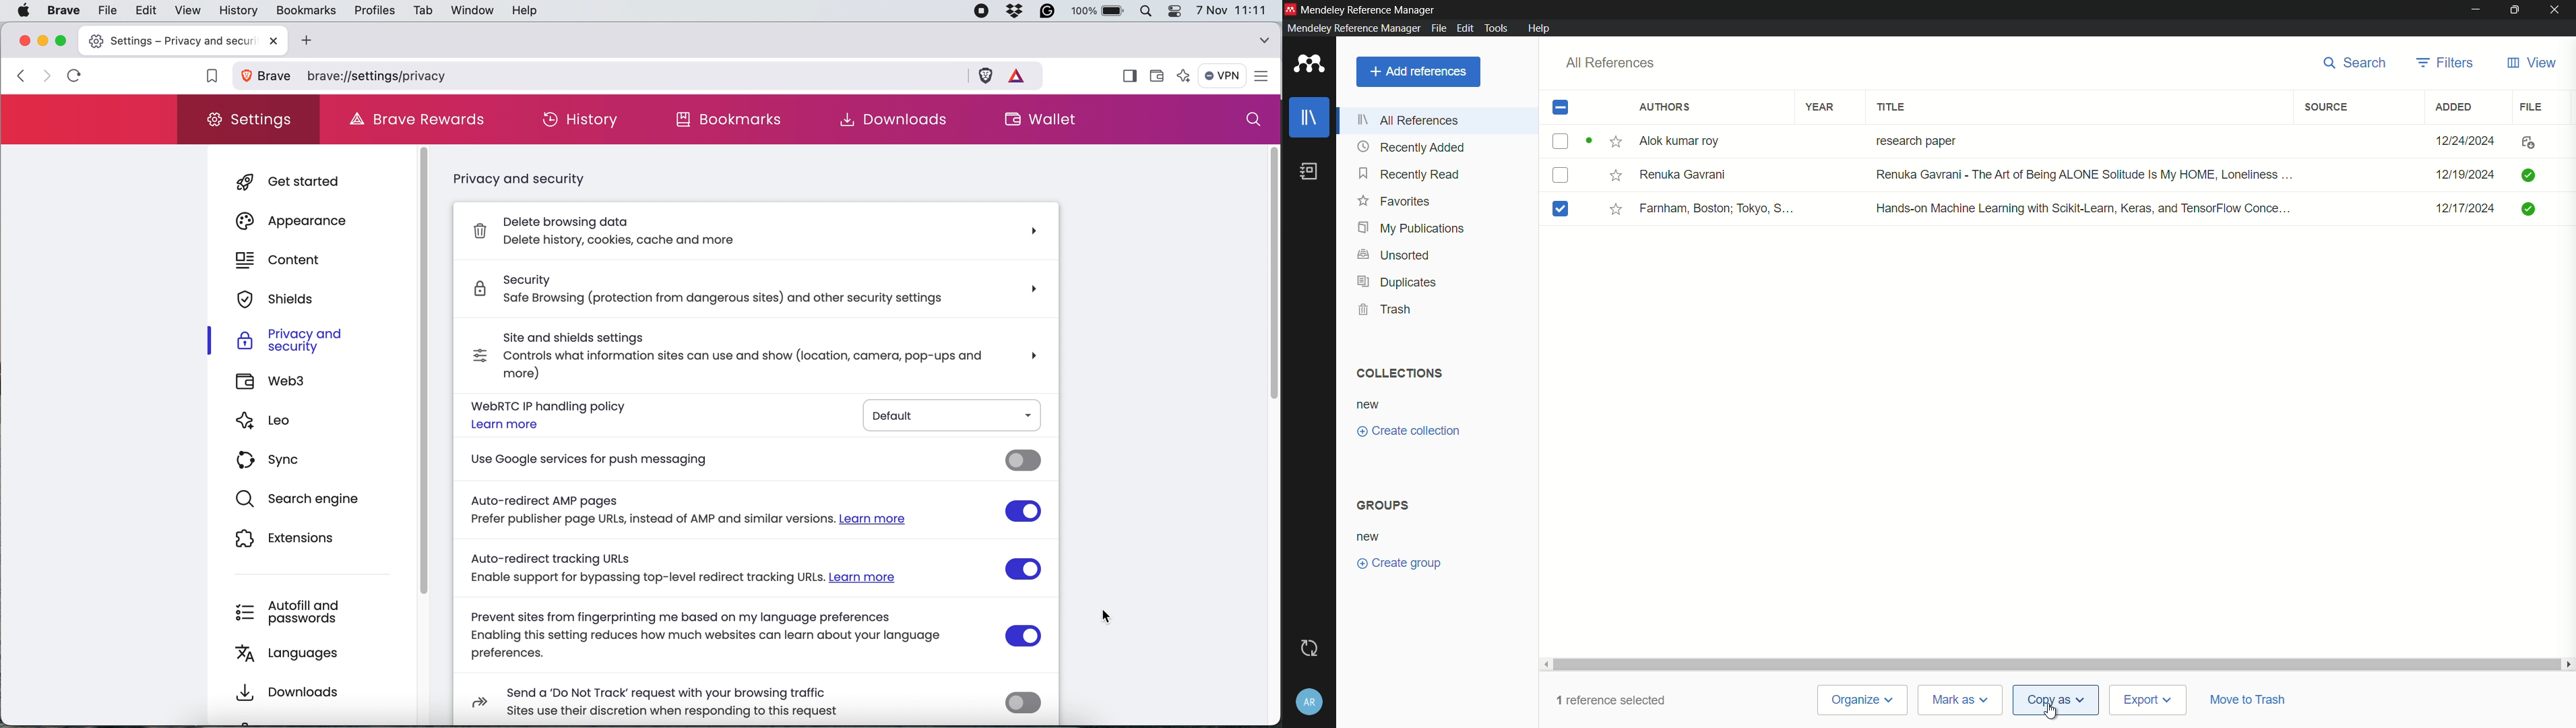  I want to click on refresh, so click(75, 75).